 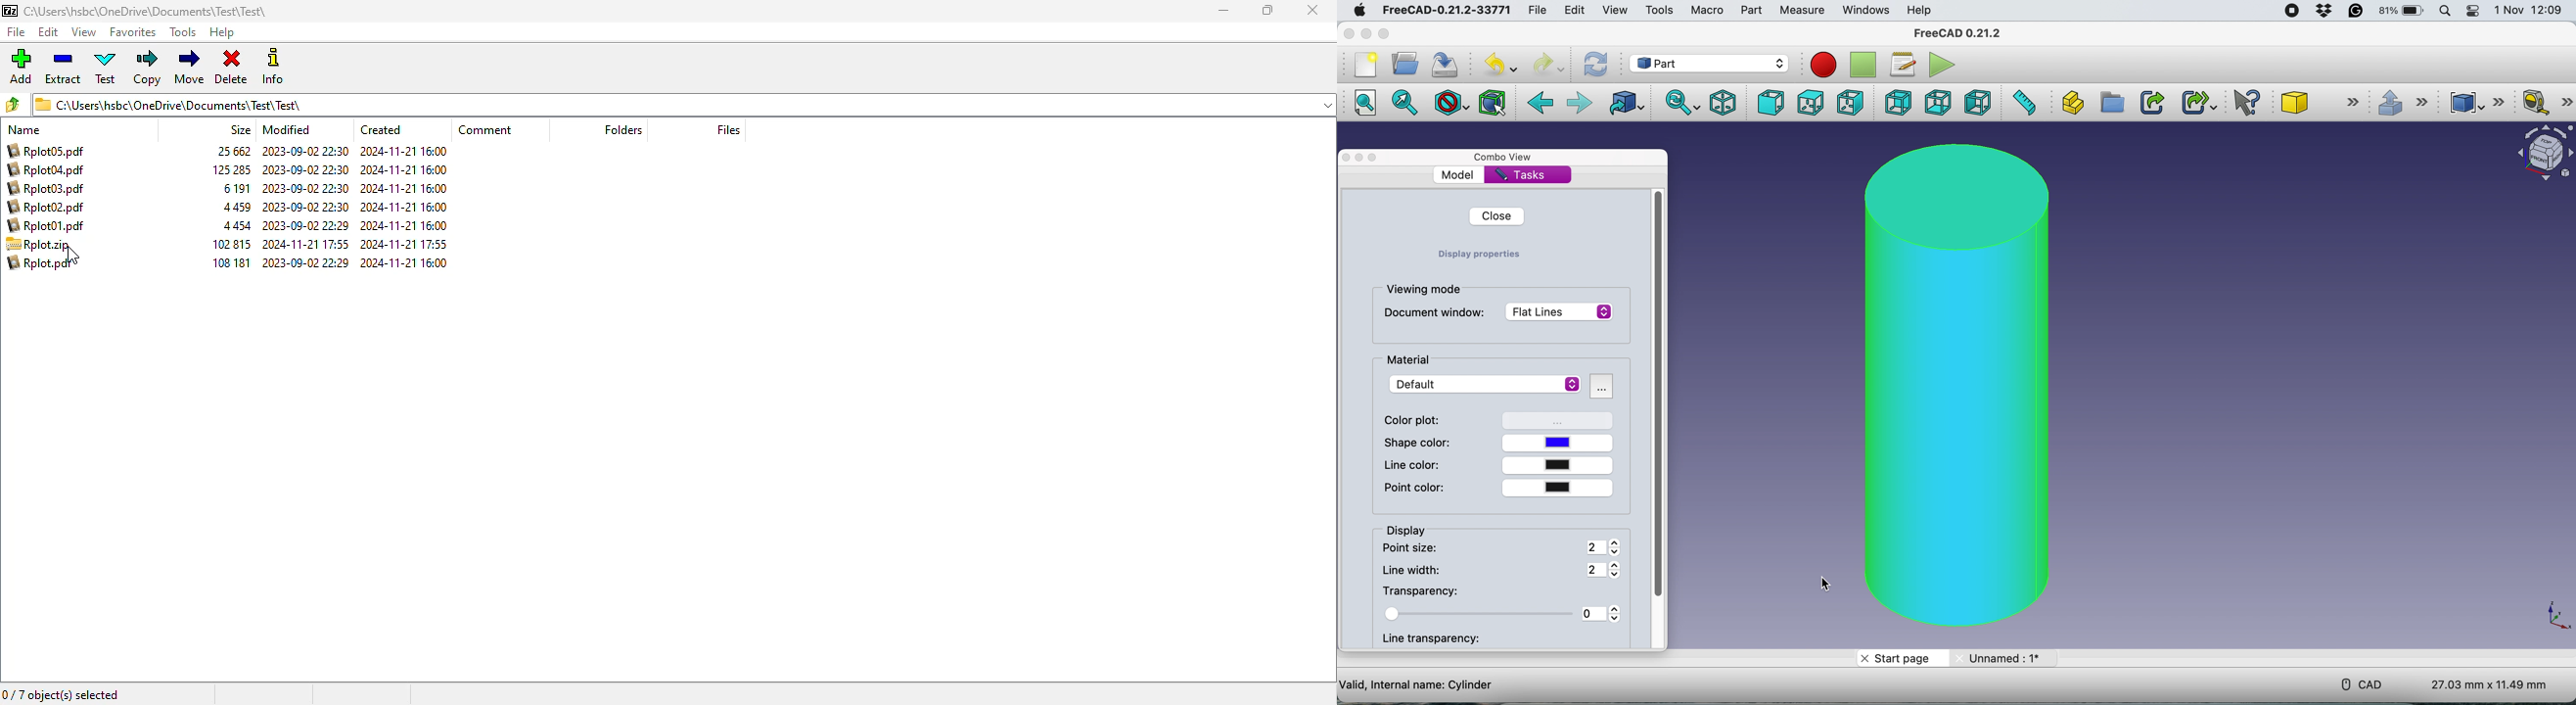 I want to click on comment, so click(x=484, y=129).